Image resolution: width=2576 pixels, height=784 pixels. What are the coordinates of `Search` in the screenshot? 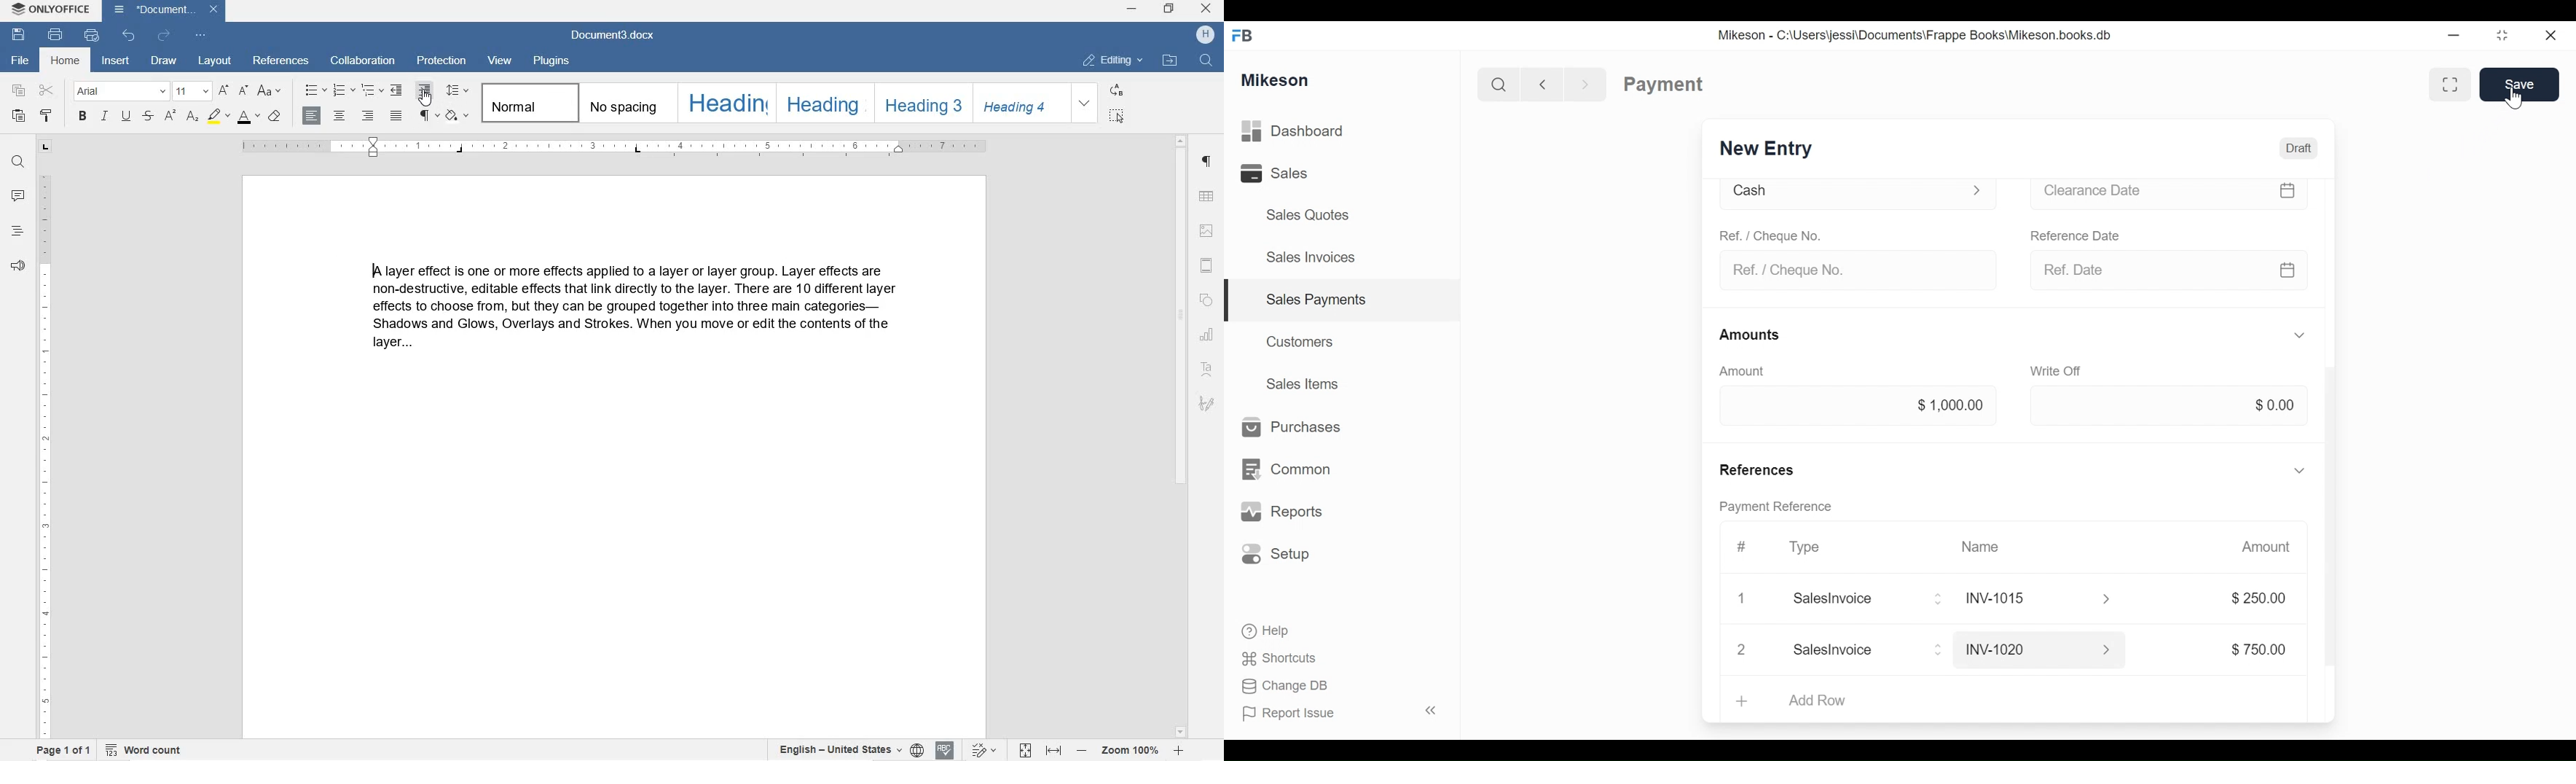 It's located at (1494, 83).